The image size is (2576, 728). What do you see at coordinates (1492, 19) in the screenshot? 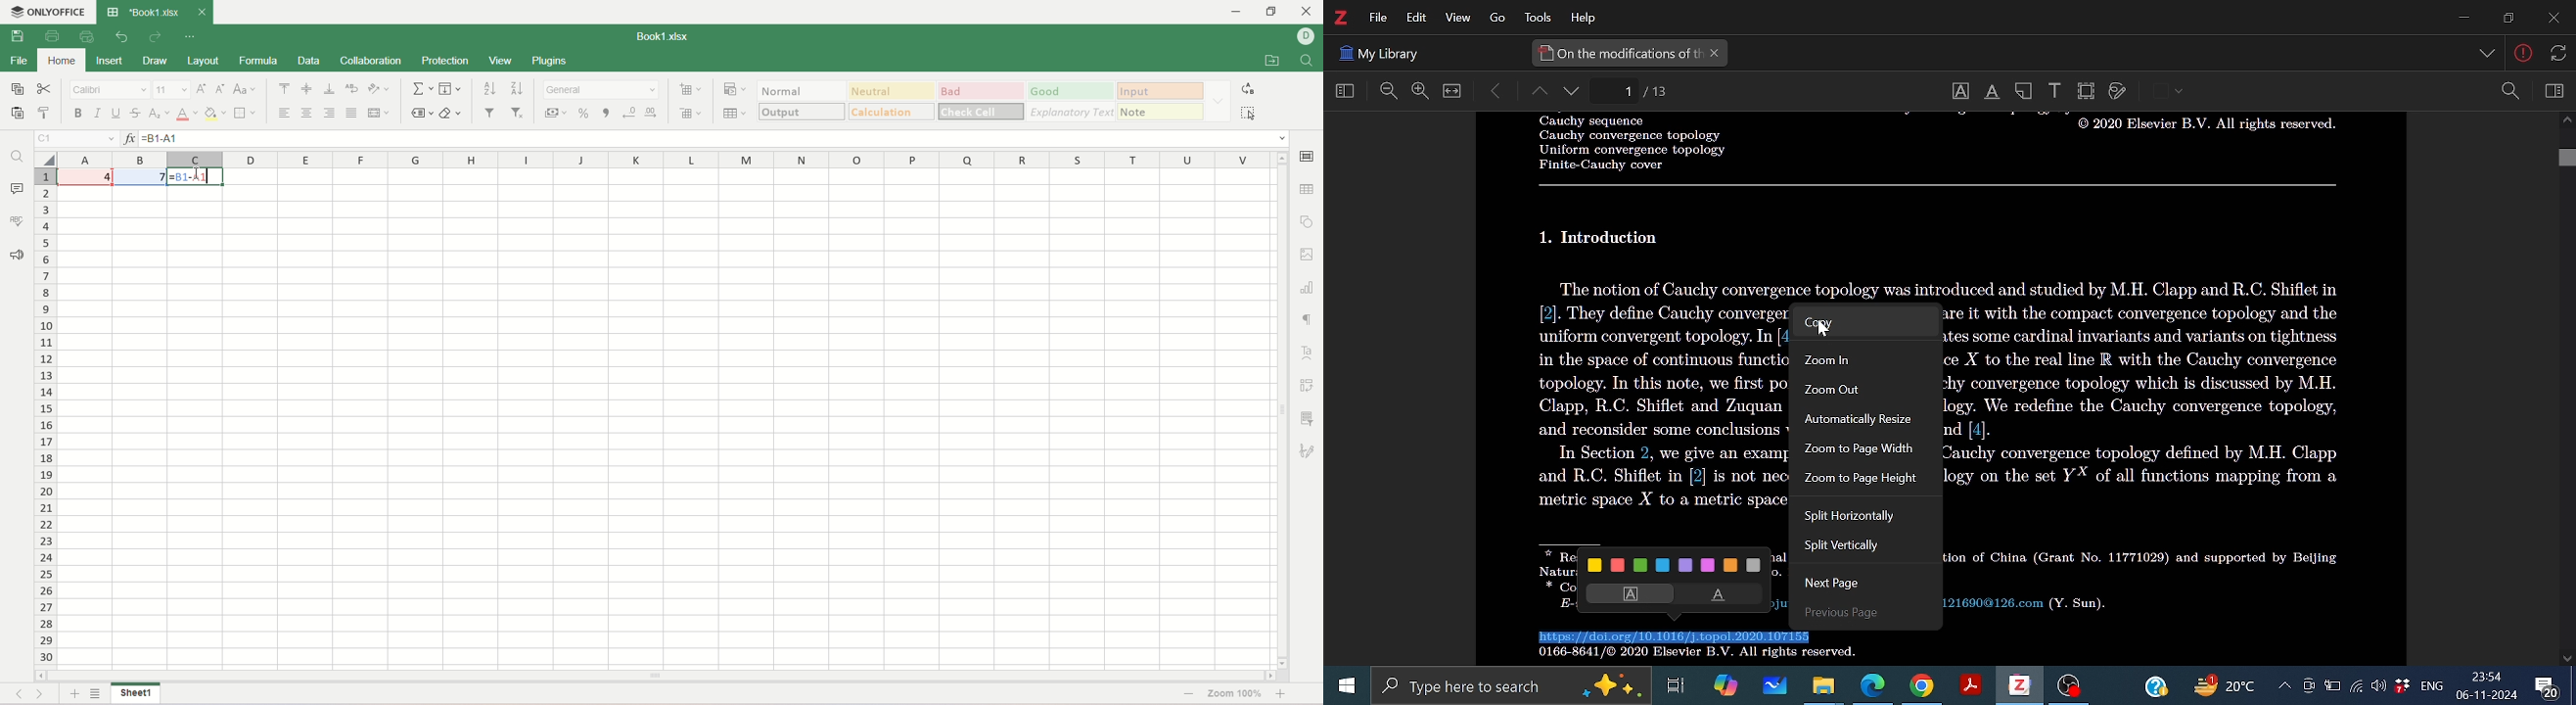
I see `` at bounding box center [1492, 19].